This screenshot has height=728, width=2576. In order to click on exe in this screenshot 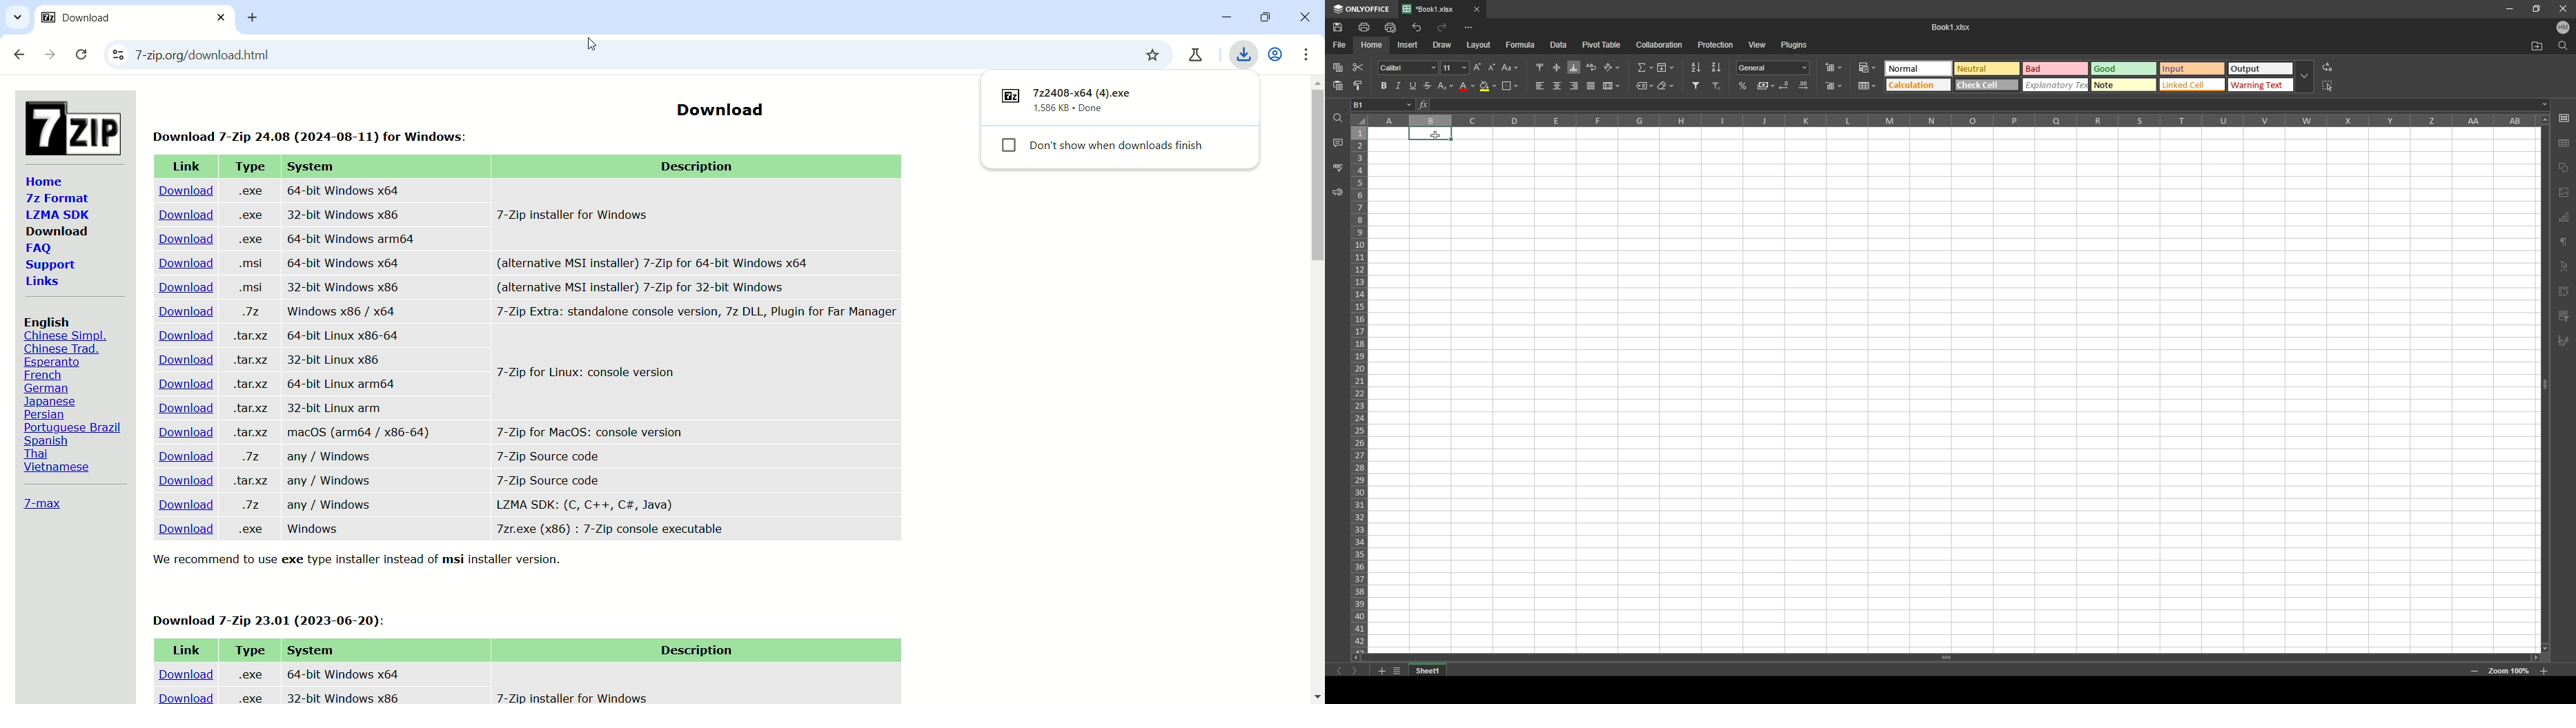, I will do `click(251, 240)`.